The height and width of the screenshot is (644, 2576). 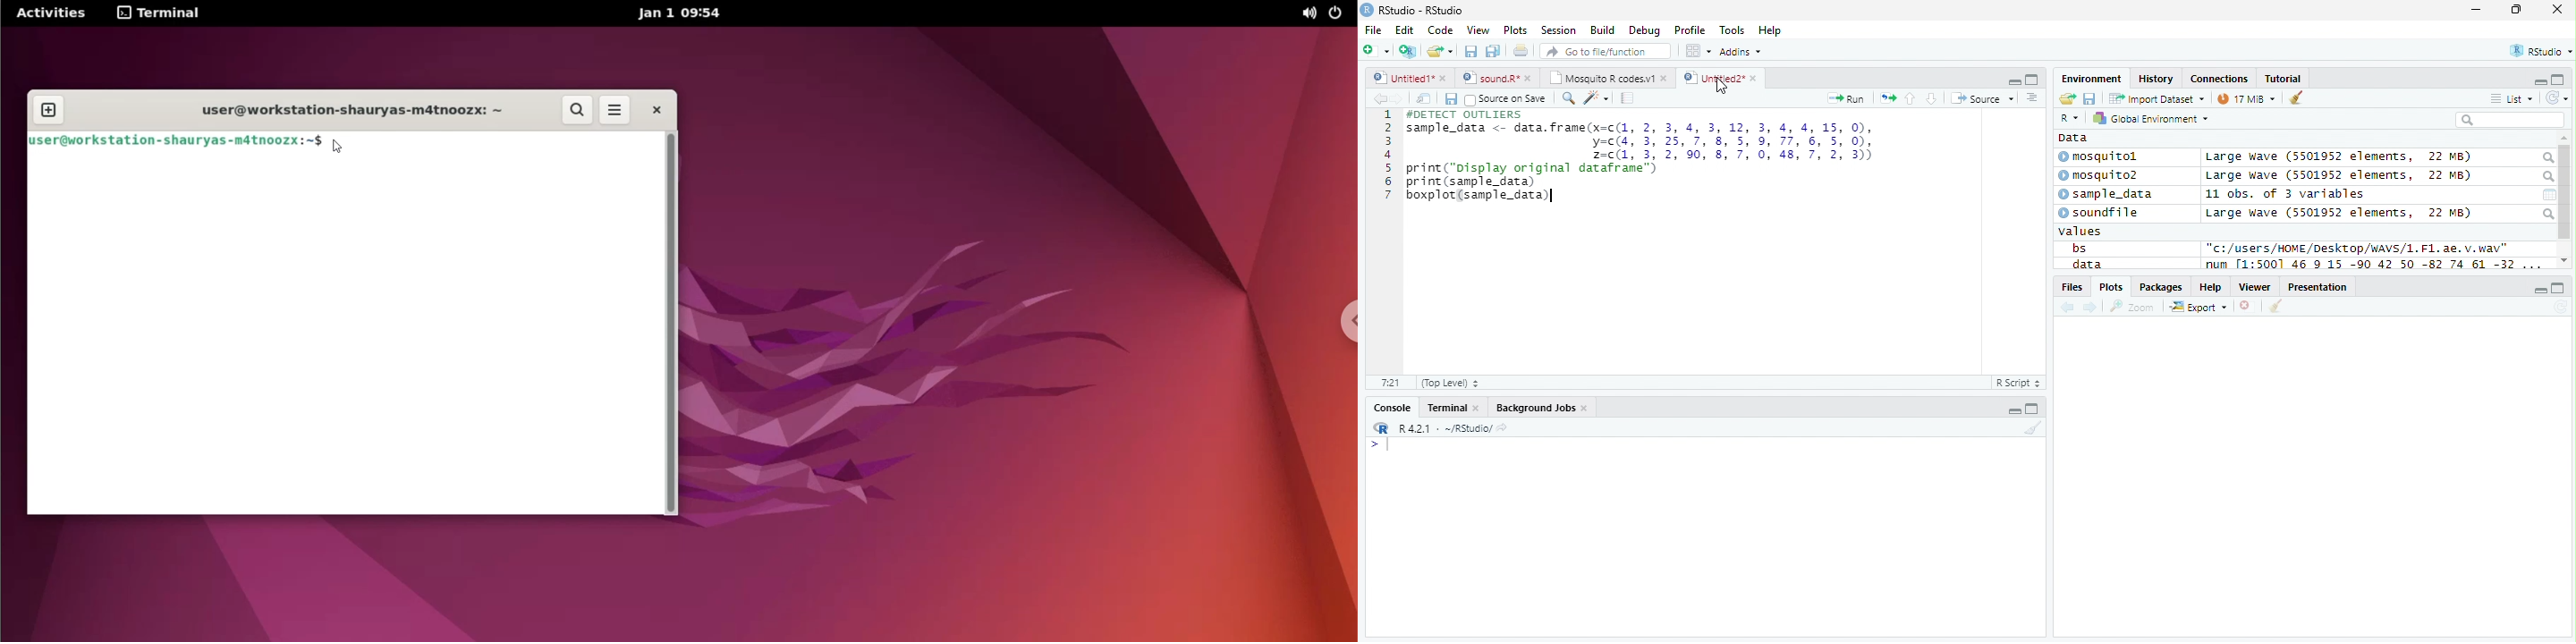 I want to click on Go to next session, so click(x=1932, y=99).